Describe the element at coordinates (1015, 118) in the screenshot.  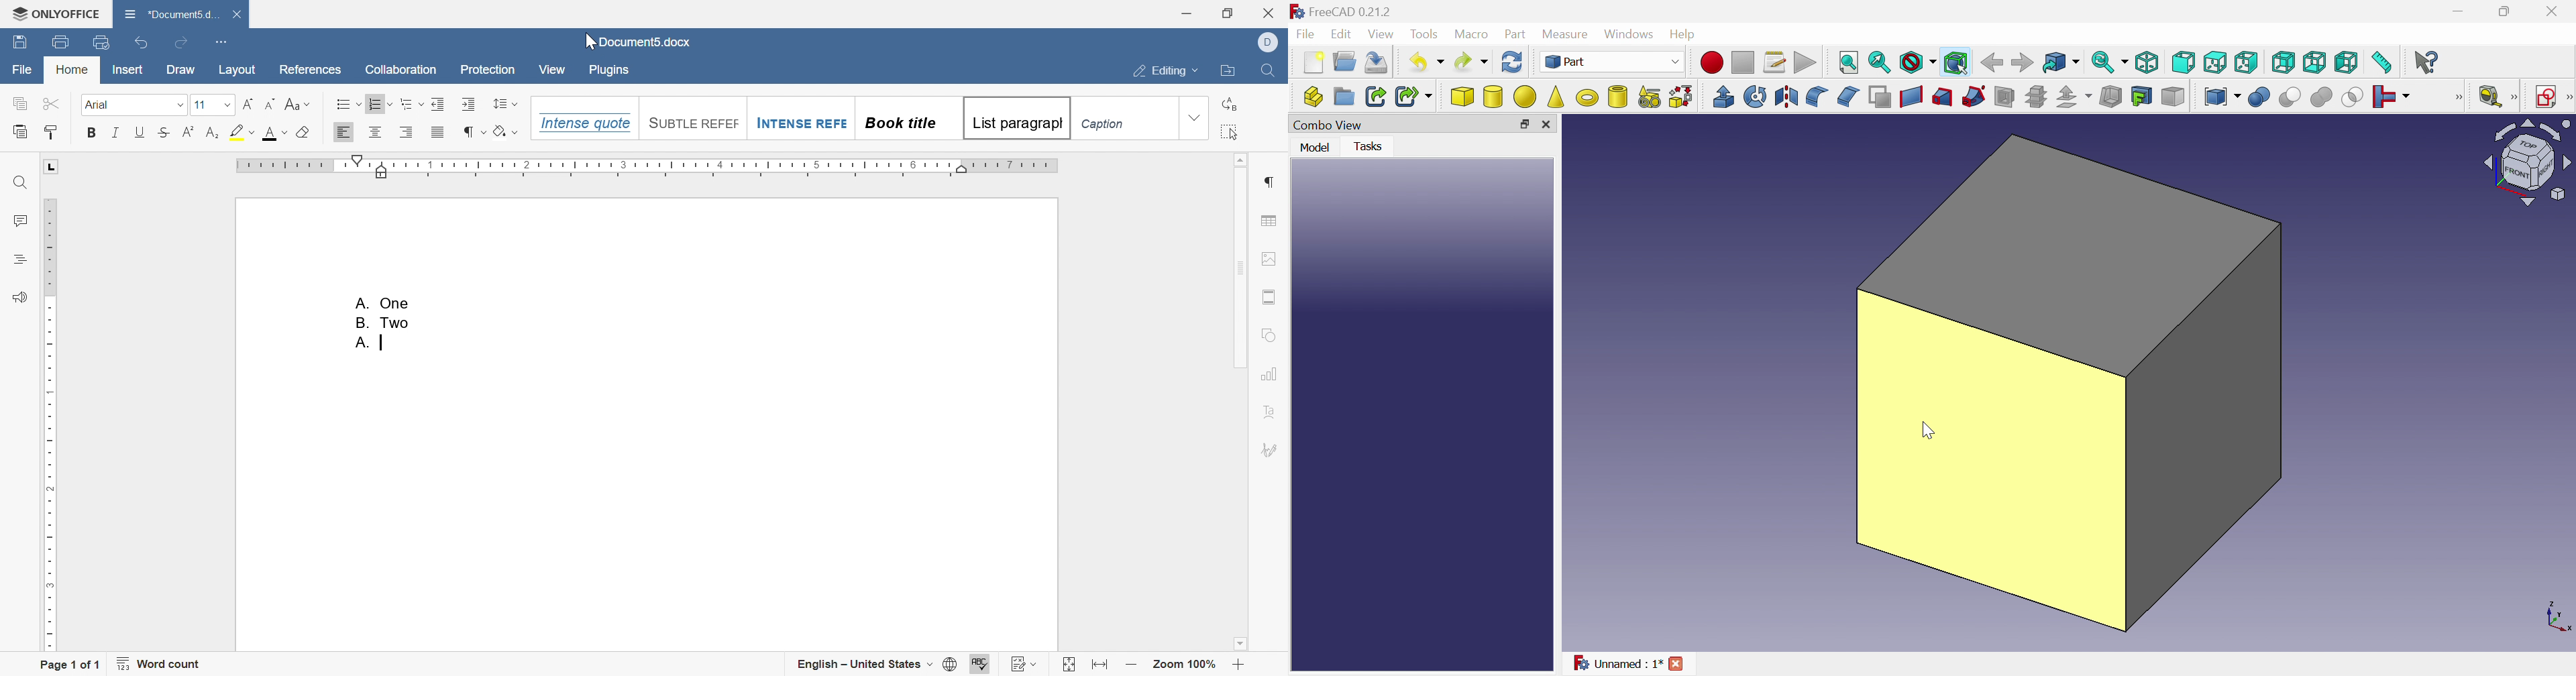
I see `List paragrapgh` at that location.